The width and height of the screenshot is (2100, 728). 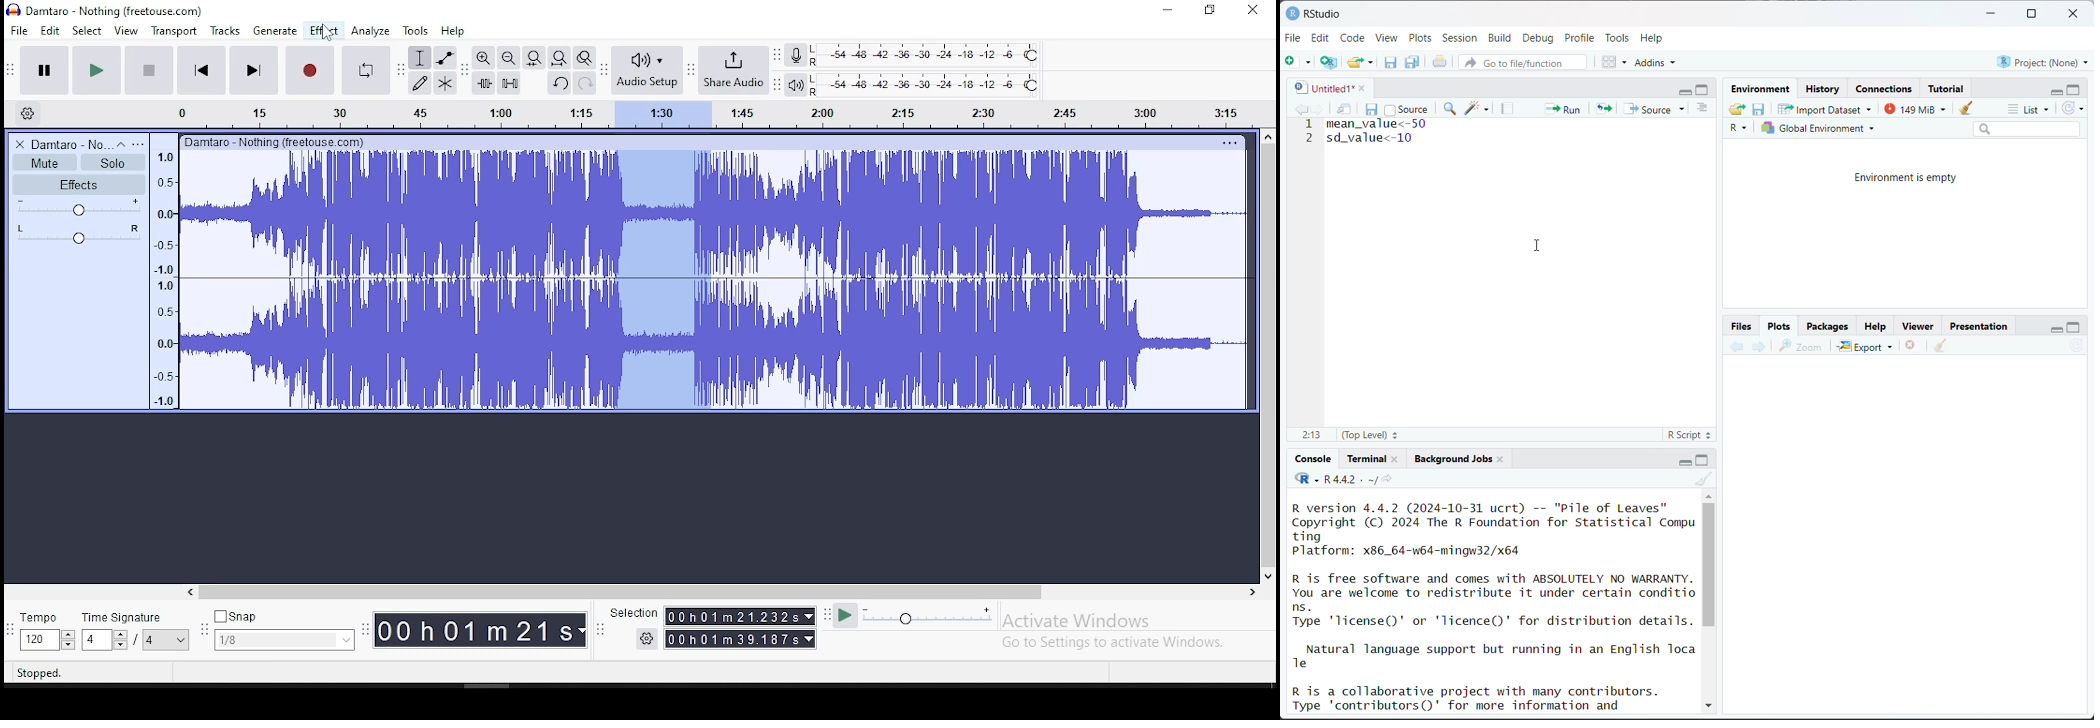 What do you see at coordinates (1298, 62) in the screenshot?
I see `new file` at bounding box center [1298, 62].